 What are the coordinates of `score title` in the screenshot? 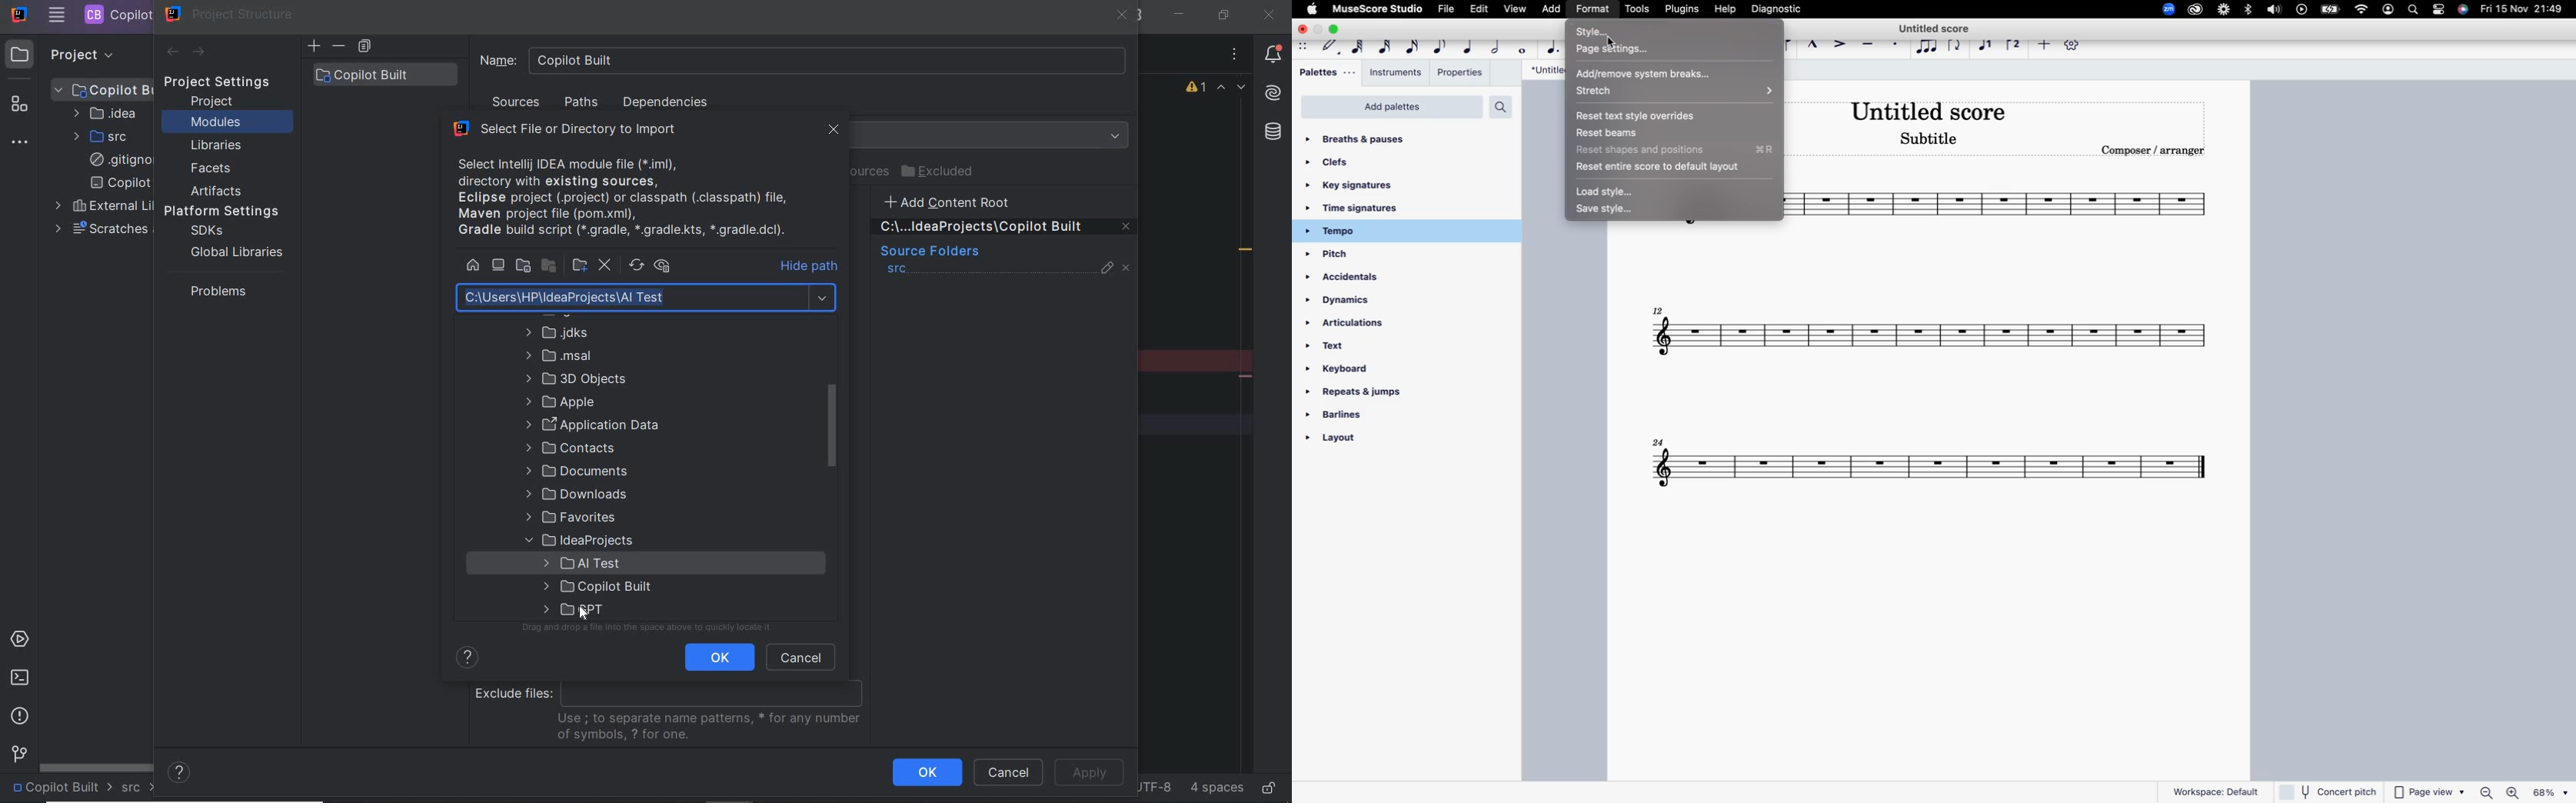 It's located at (1938, 25).